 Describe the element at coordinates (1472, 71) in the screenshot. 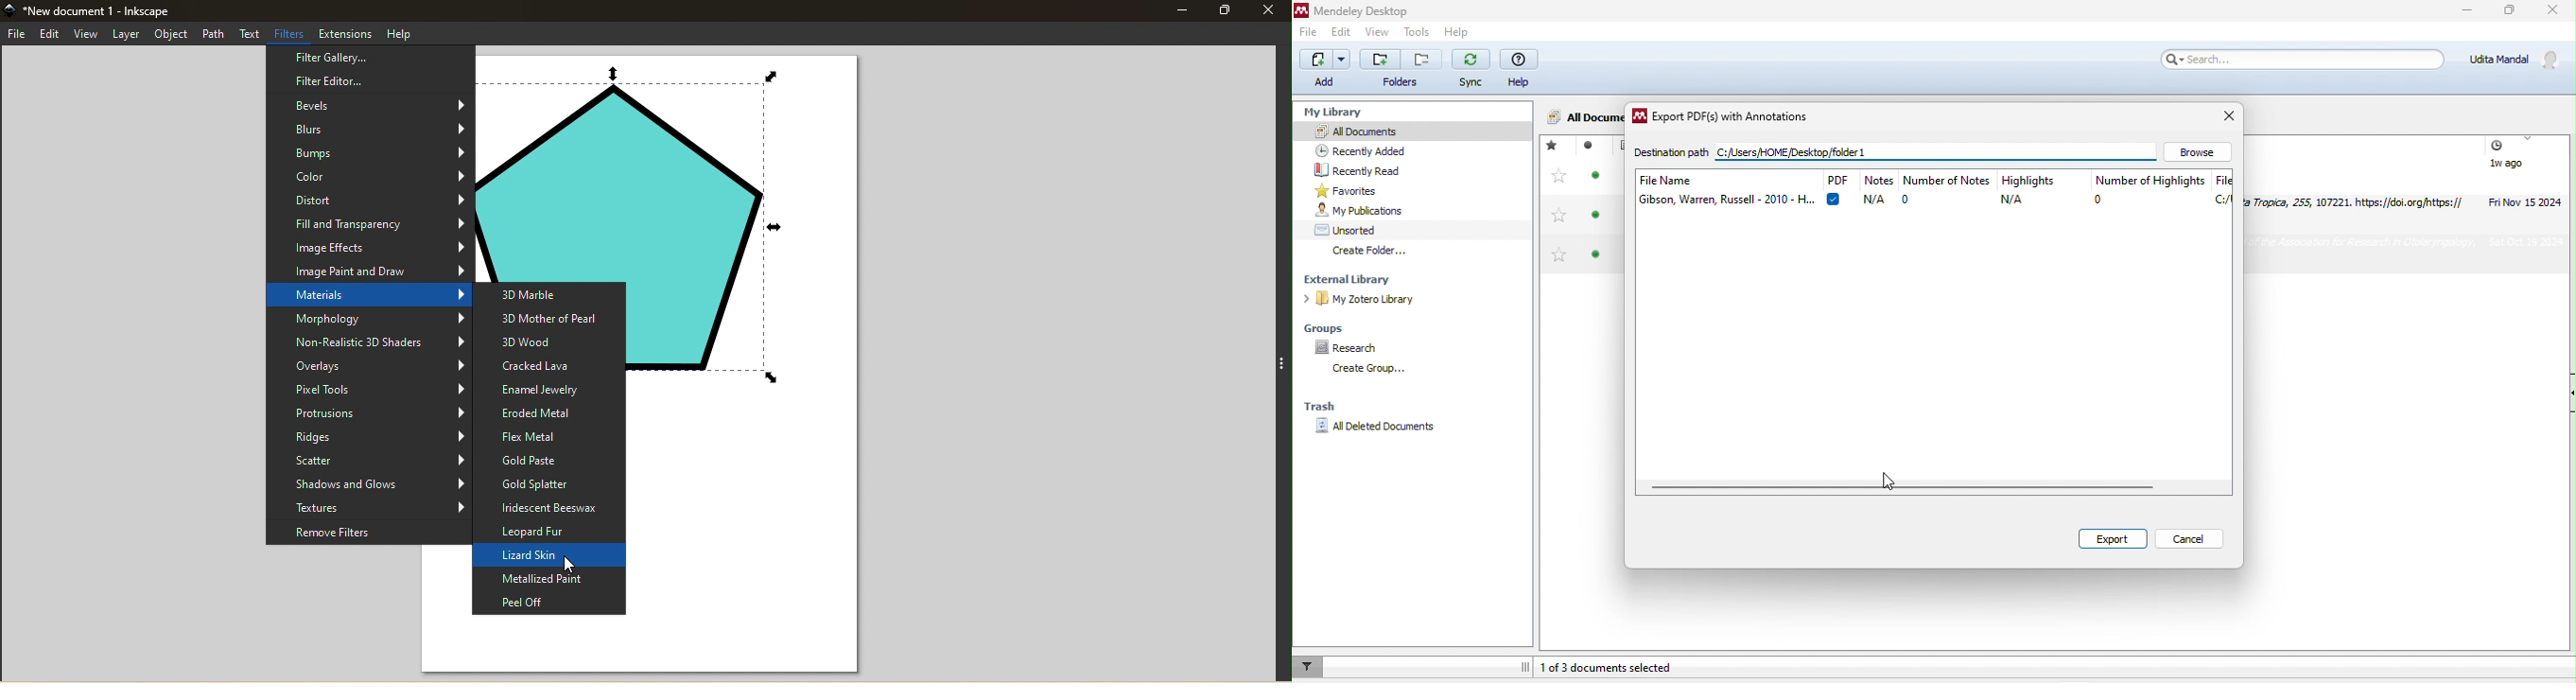

I see `sync` at that location.